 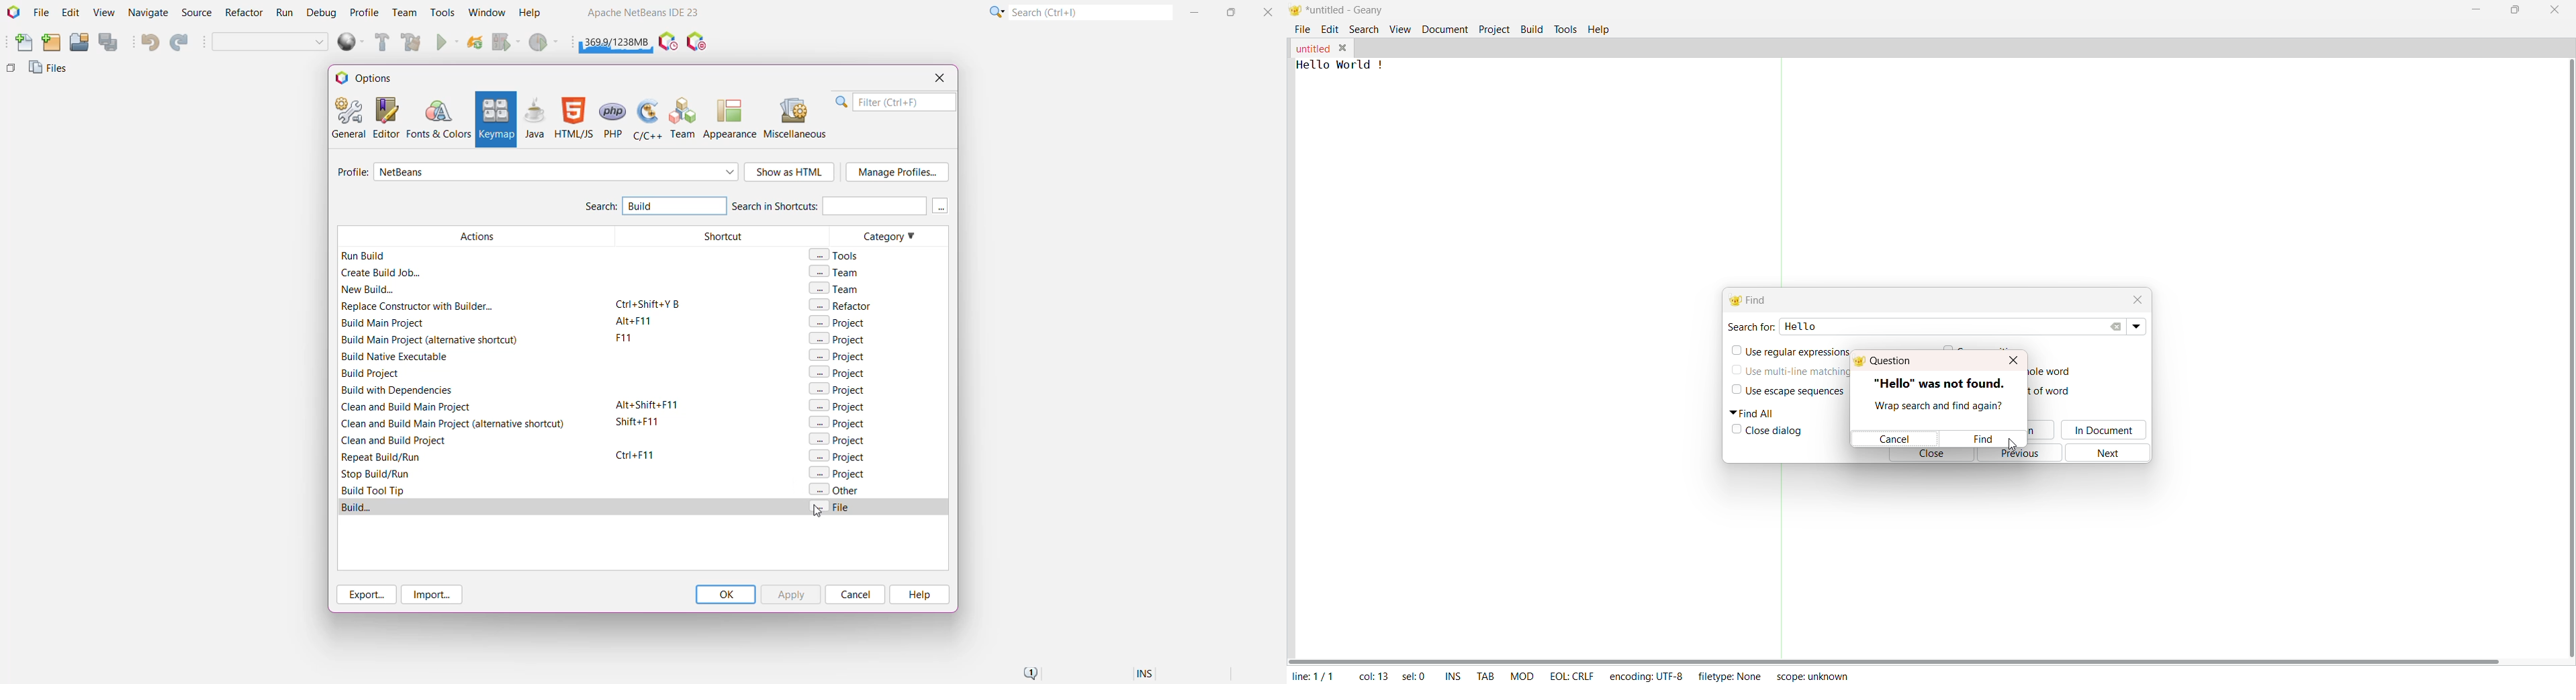 I want to click on PHP, so click(x=614, y=118).